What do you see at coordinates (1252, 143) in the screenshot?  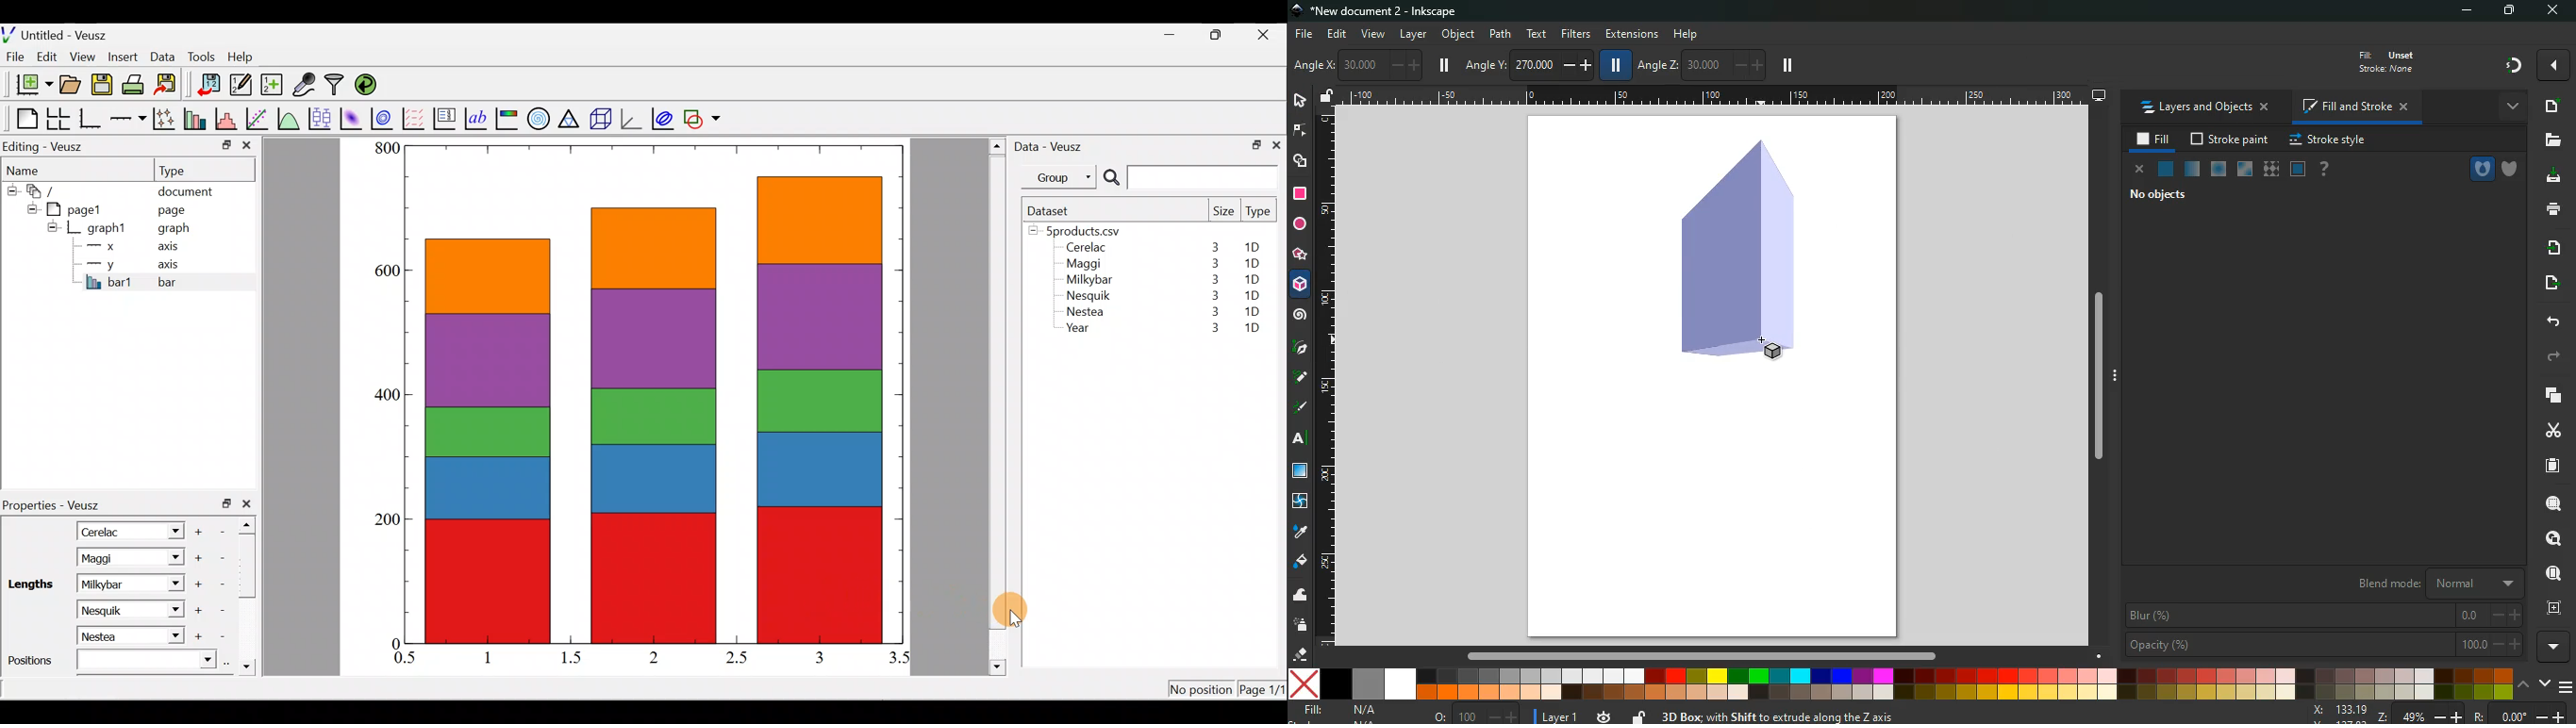 I see `restore down` at bounding box center [1252, 143].